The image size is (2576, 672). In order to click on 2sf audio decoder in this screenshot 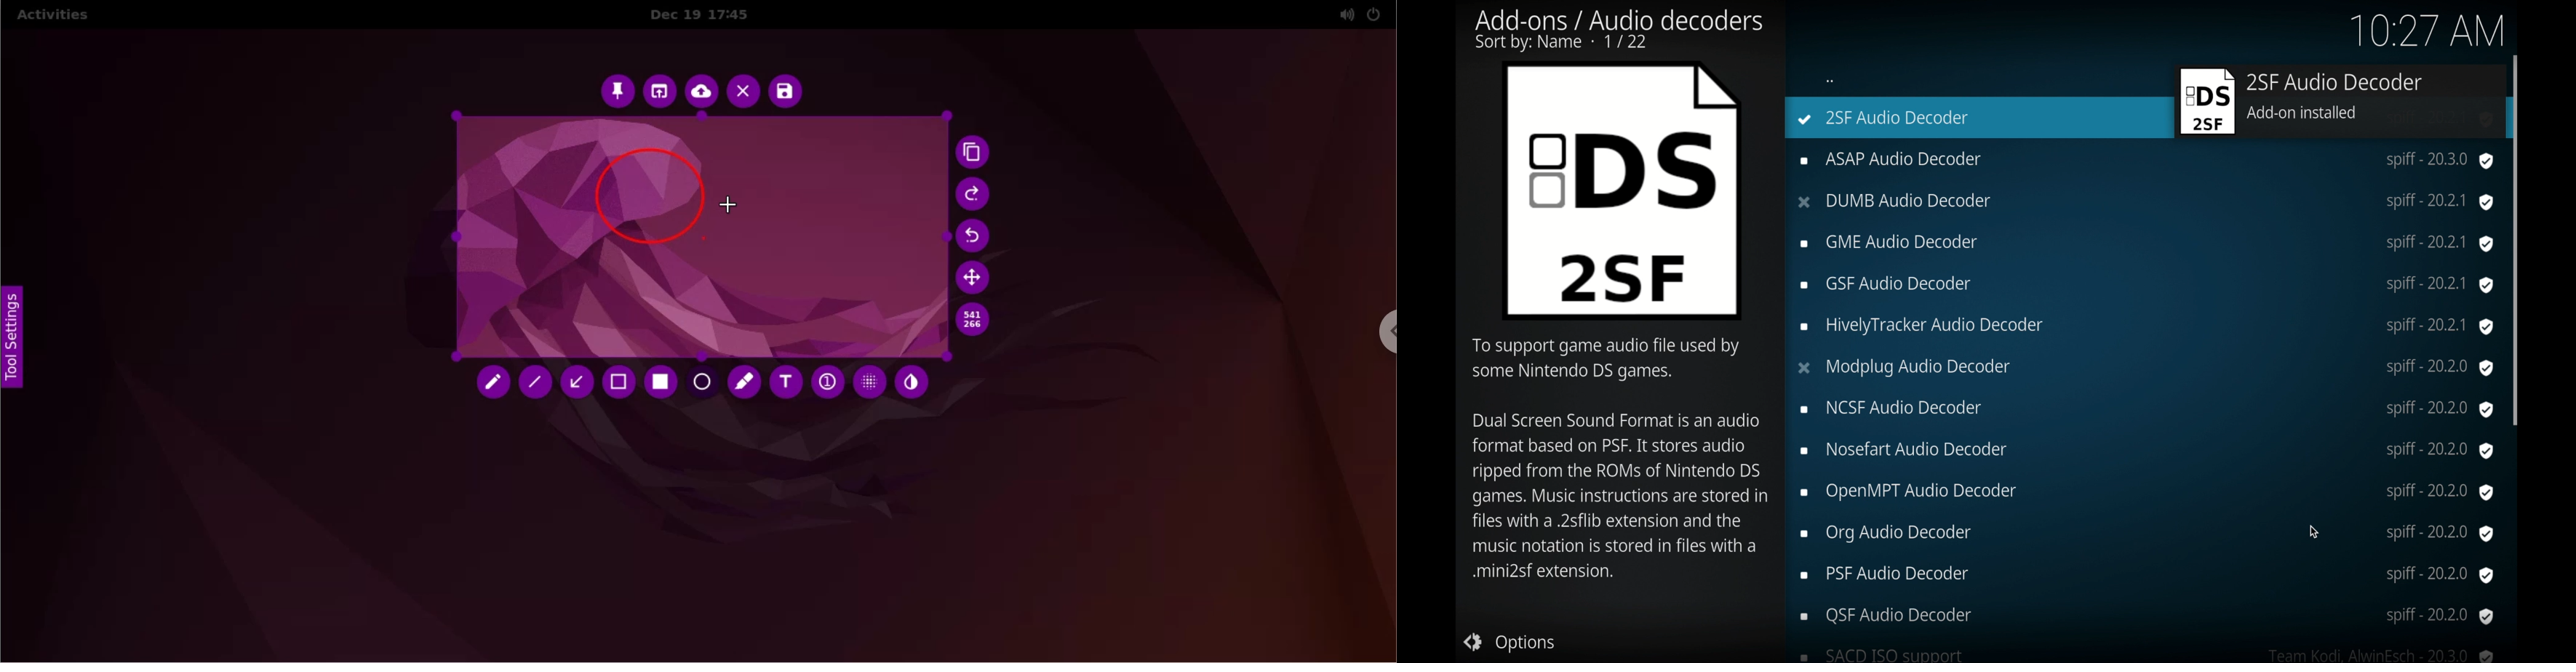, I will do `click(2340, 103)`.